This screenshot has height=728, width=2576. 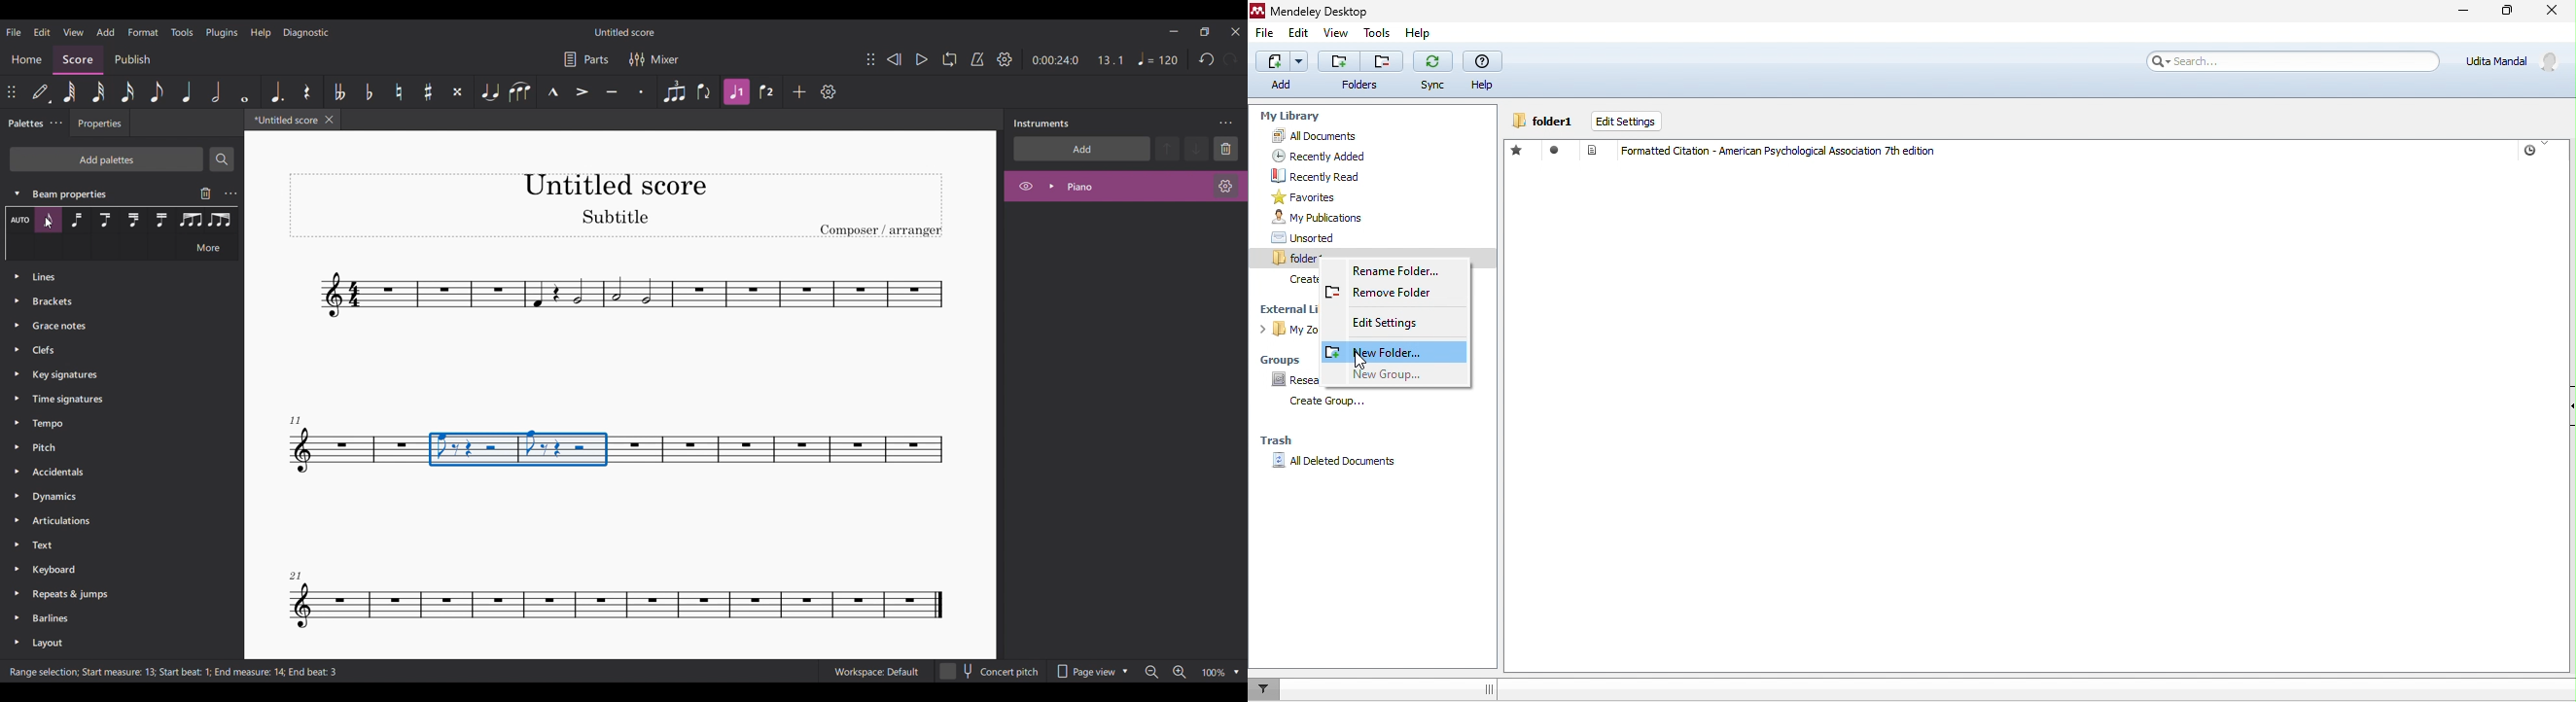 What do you see at coordinates (2290, 61) in the screenshot?
I see `search` at bounding box center [2290, 61].